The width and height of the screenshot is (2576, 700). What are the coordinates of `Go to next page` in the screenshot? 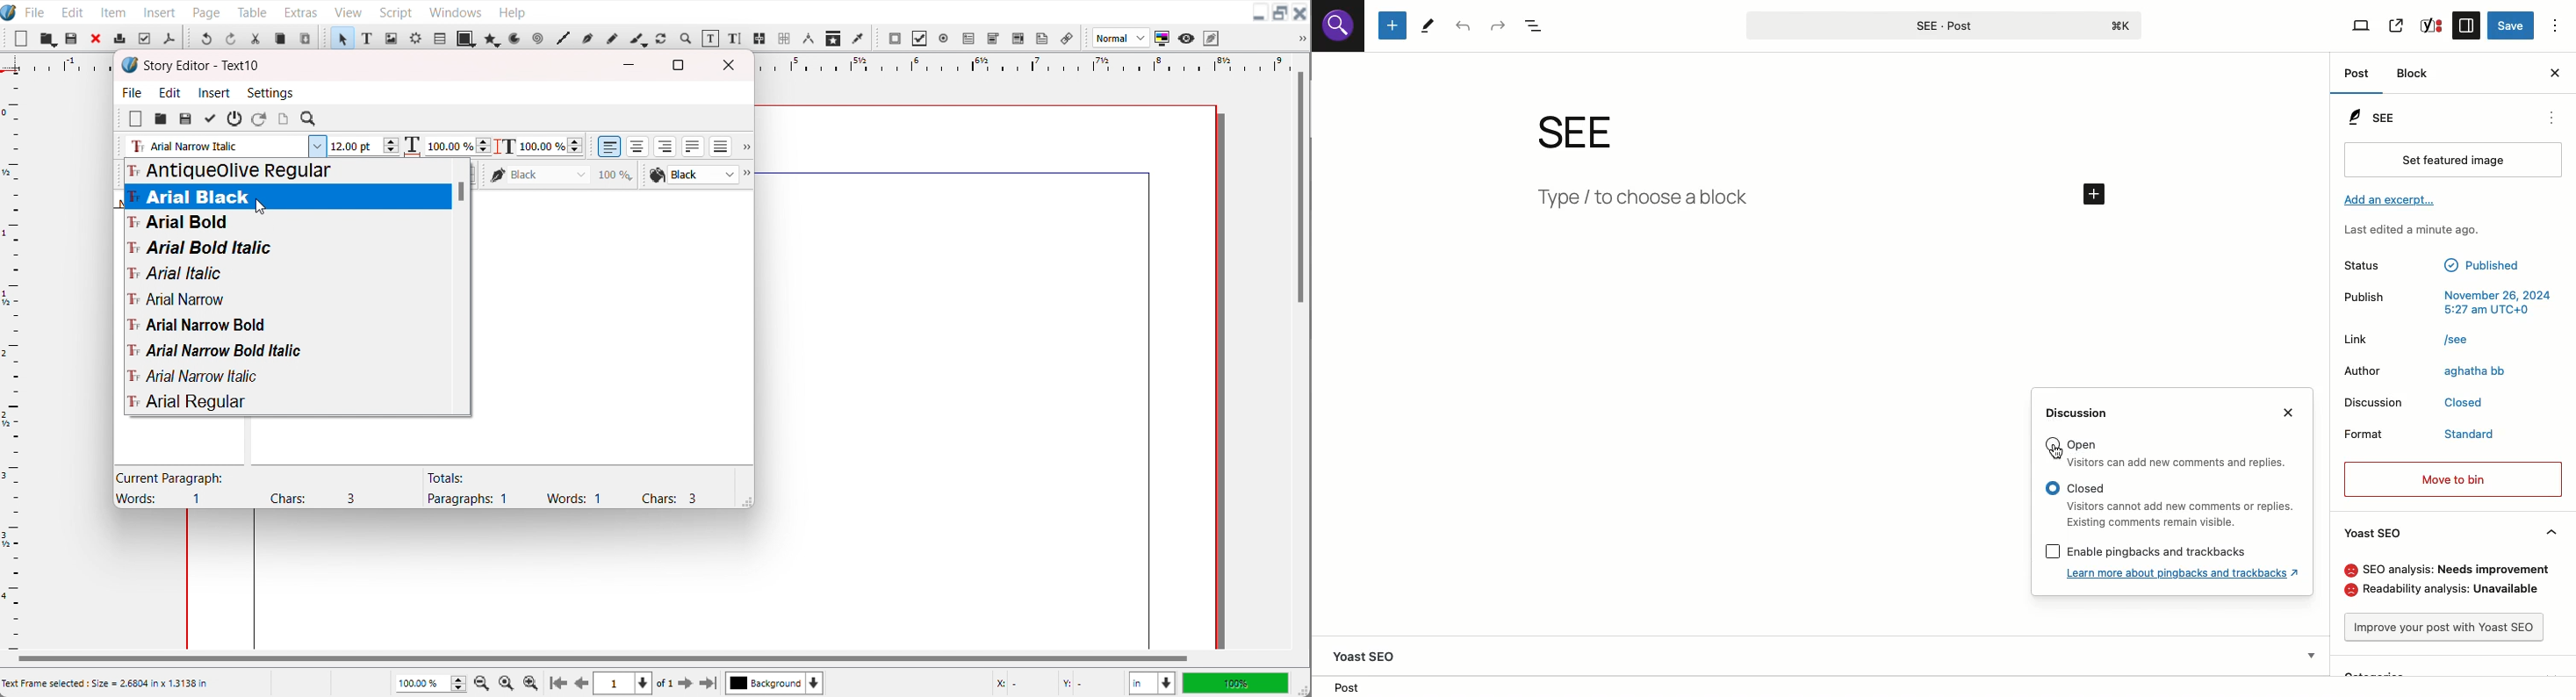 It's located at (676, 683).